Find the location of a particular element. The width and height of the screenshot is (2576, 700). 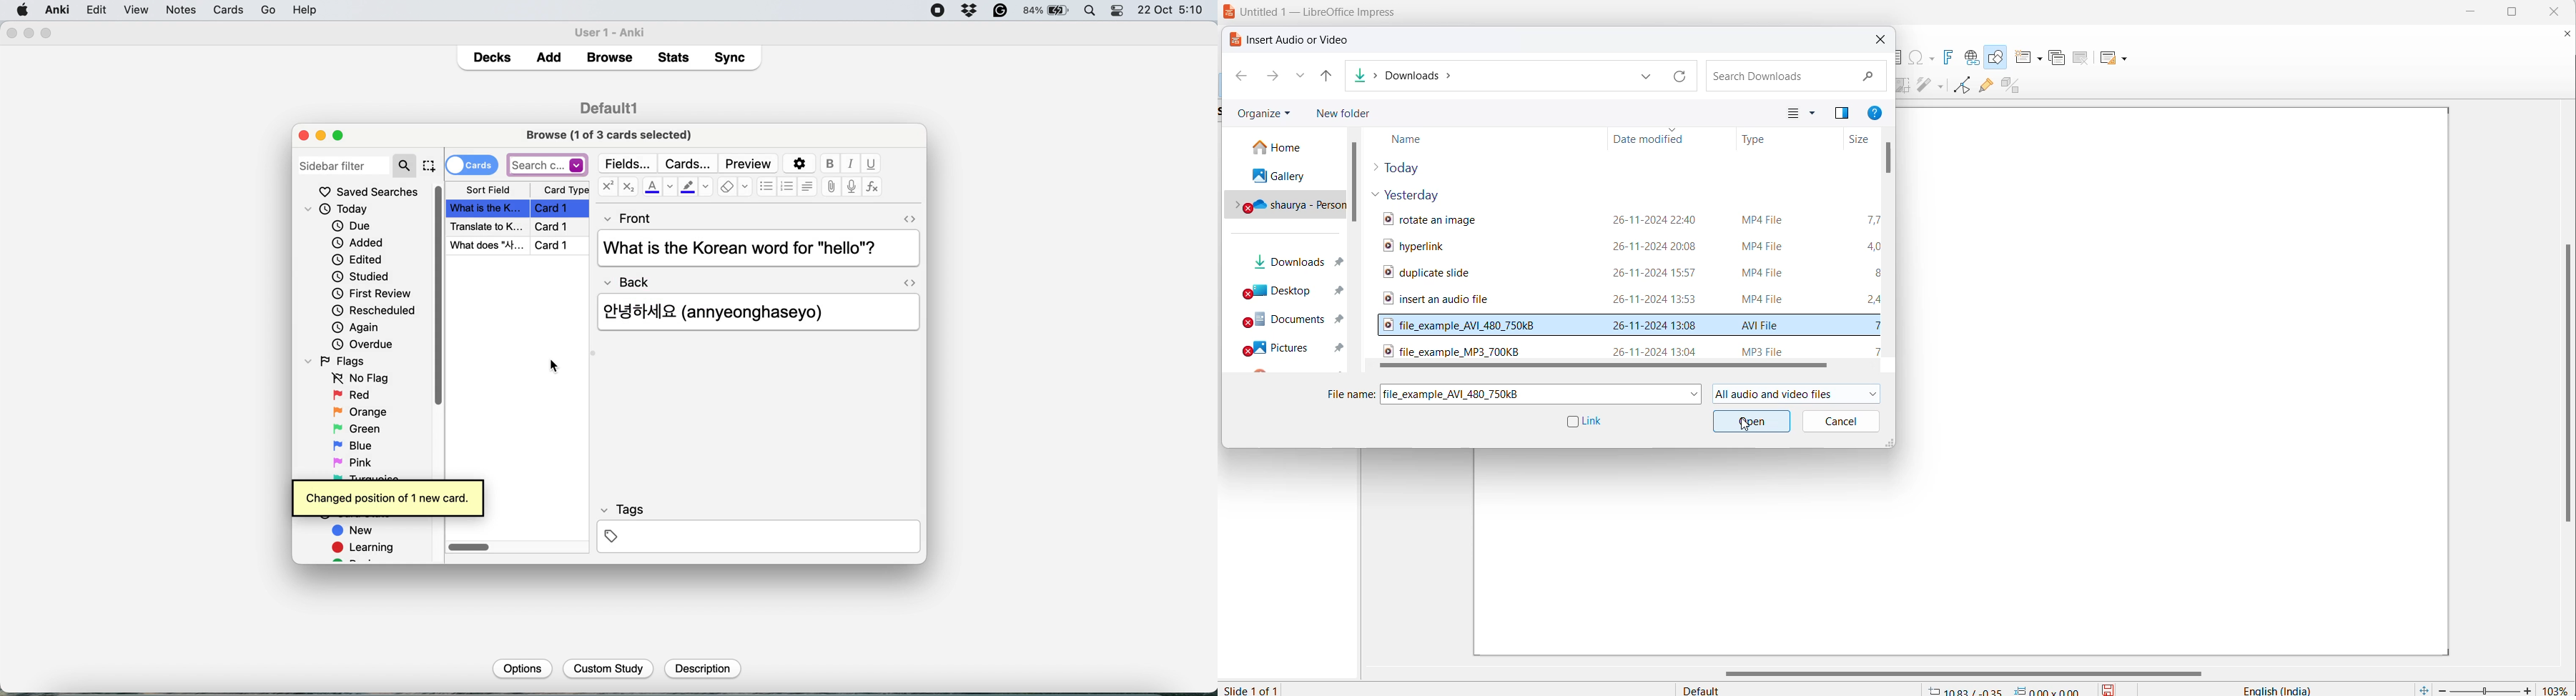

special character options is located at coordinates (1933, 58).